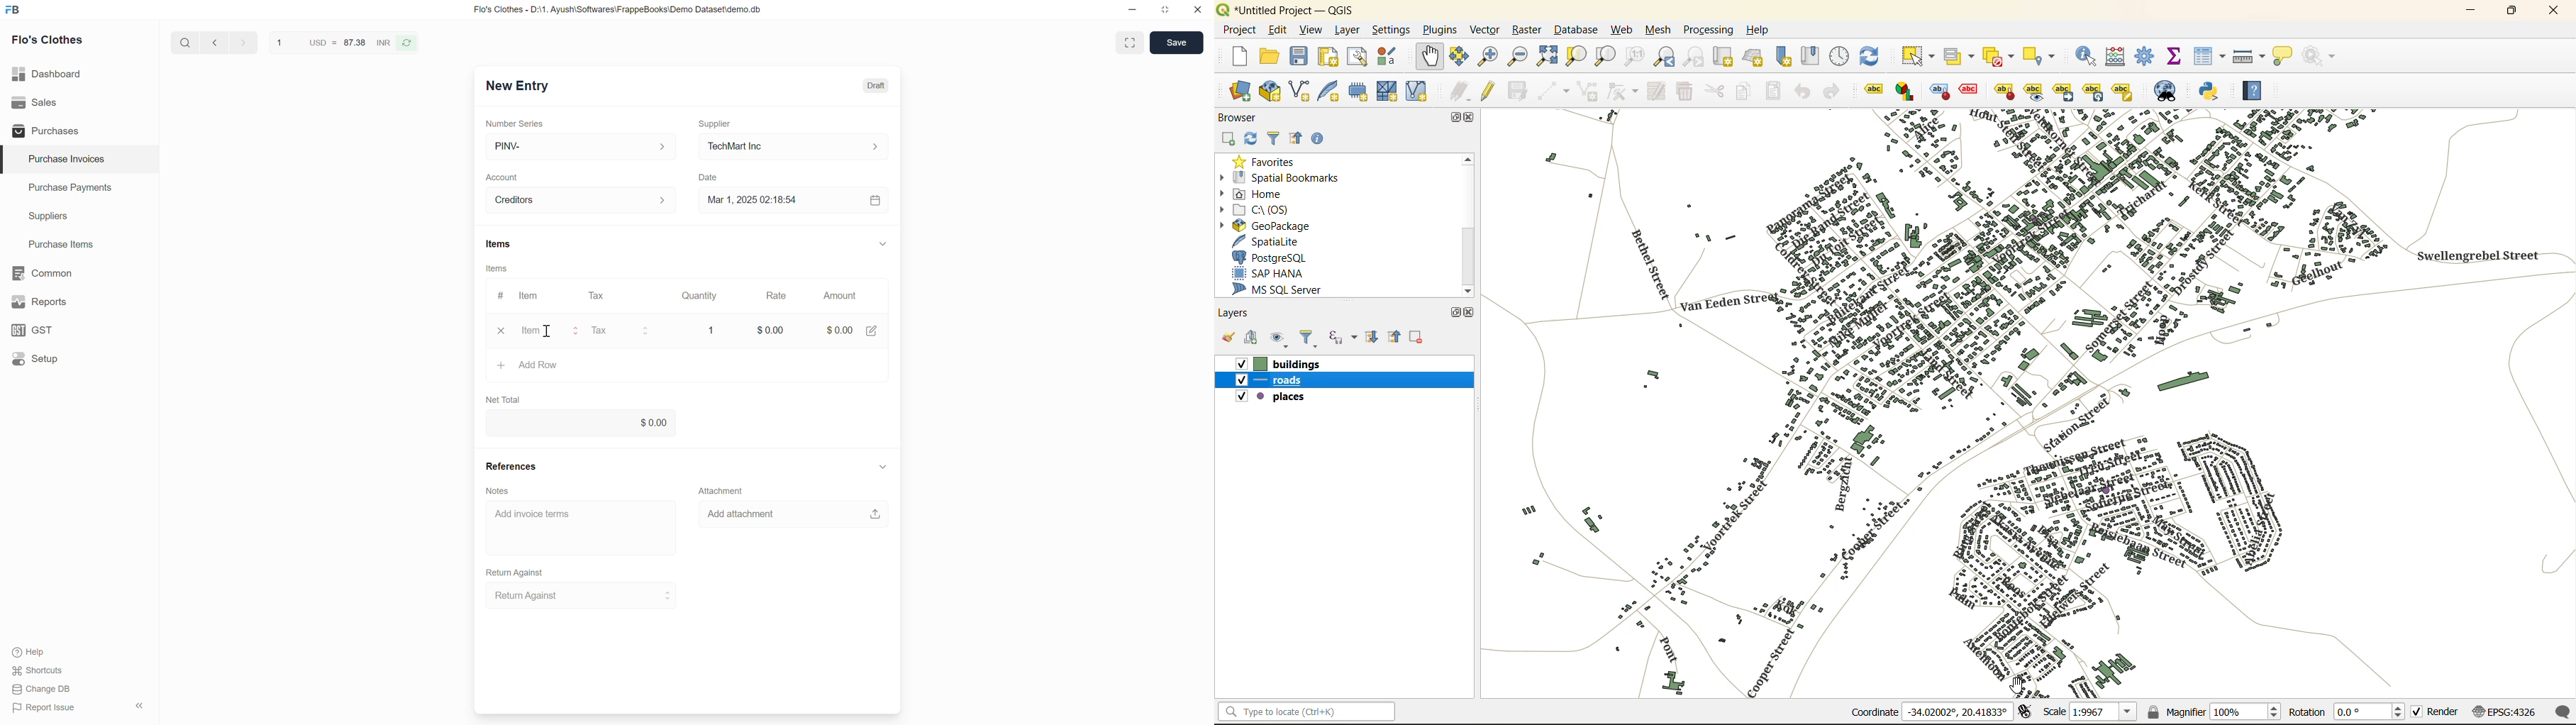 The width and height of the screenshot is (2576, 728). Describe the element at coordinates (1281, 338) in the screenshot. I see `manage map` at that location.